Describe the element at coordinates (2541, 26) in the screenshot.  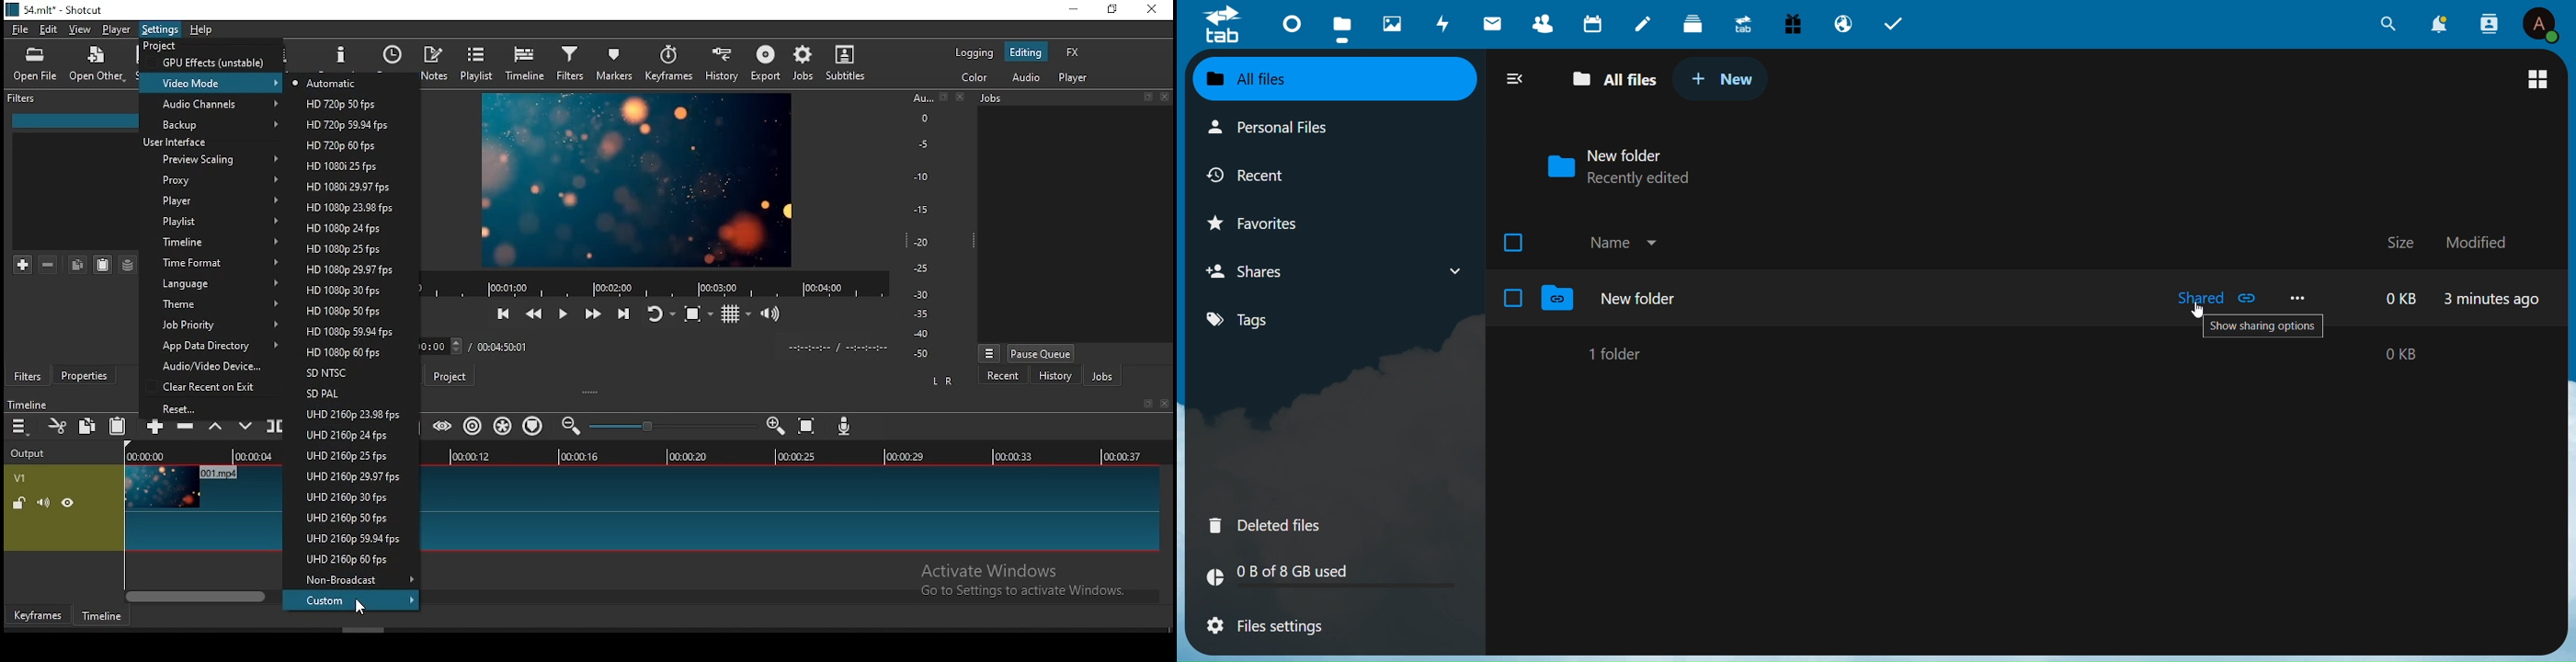
I see `Profile` at that location.